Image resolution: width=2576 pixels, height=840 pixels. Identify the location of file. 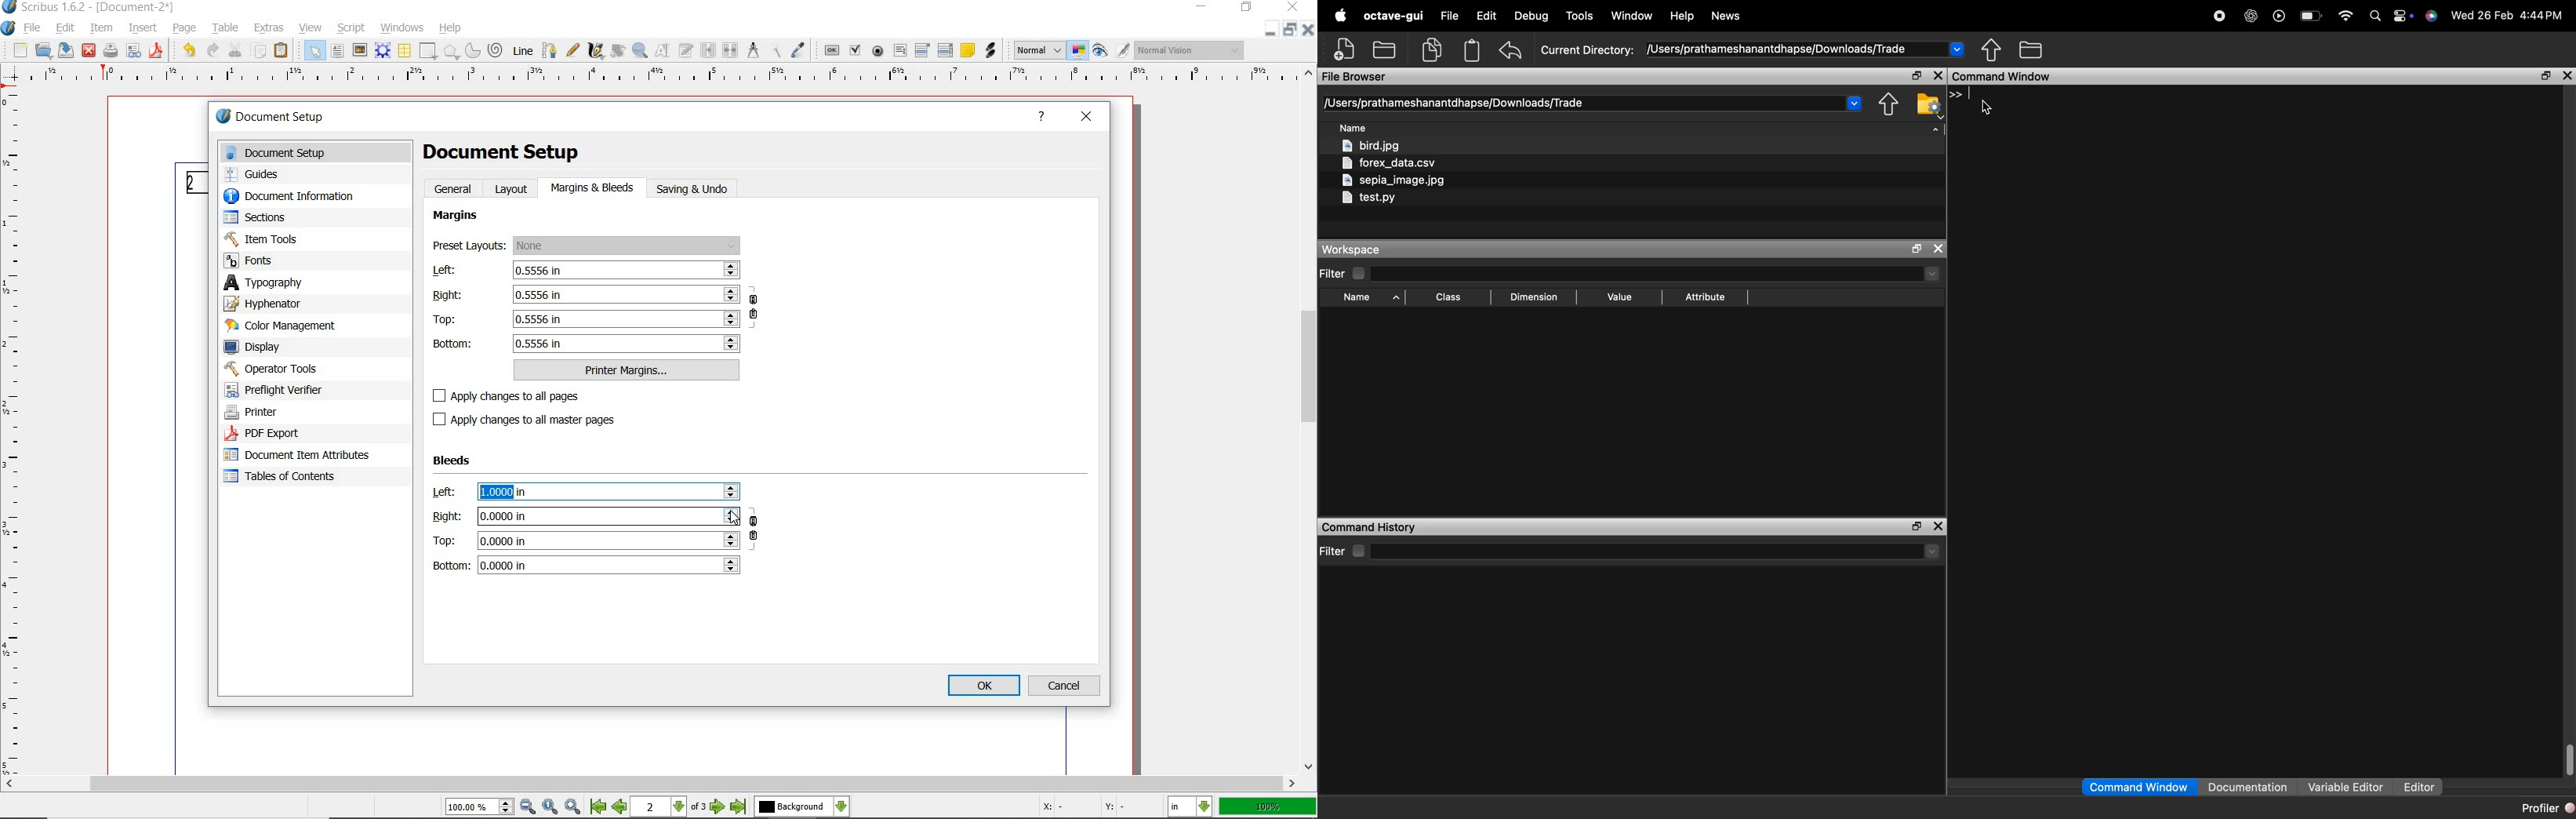
(34, 29).